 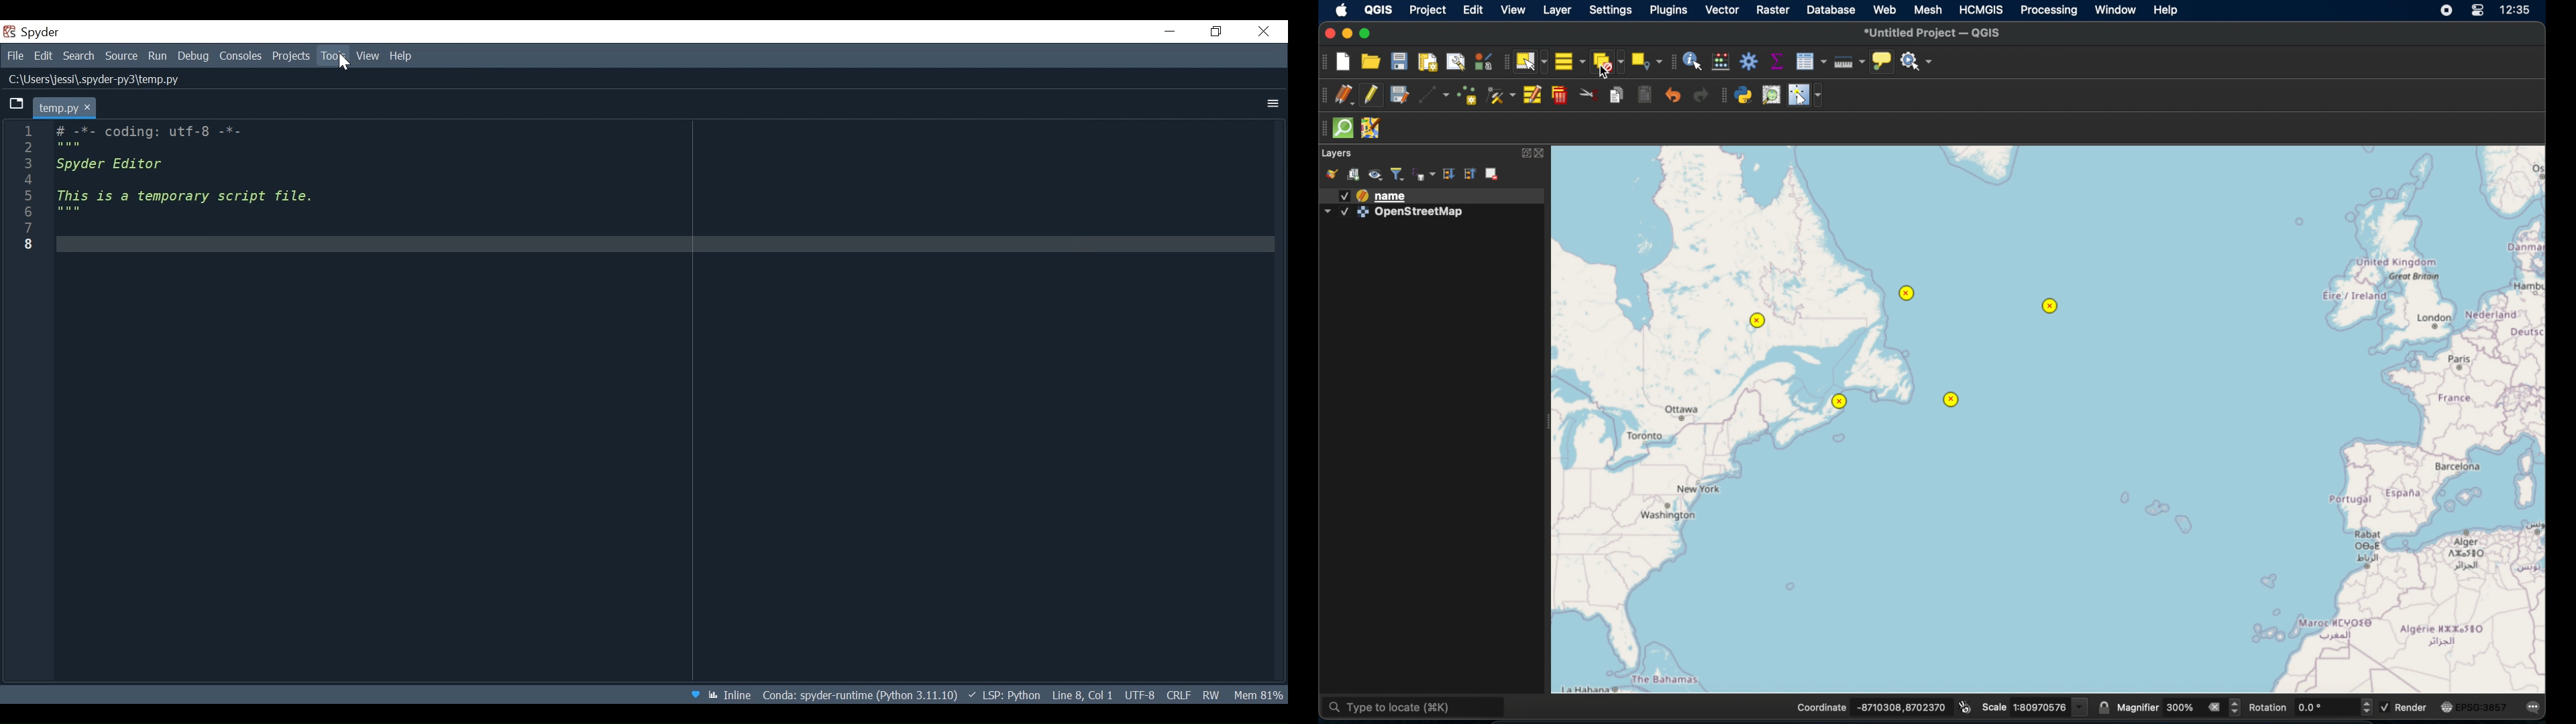 I want to click on Consoles, so click(x=241, y=56).